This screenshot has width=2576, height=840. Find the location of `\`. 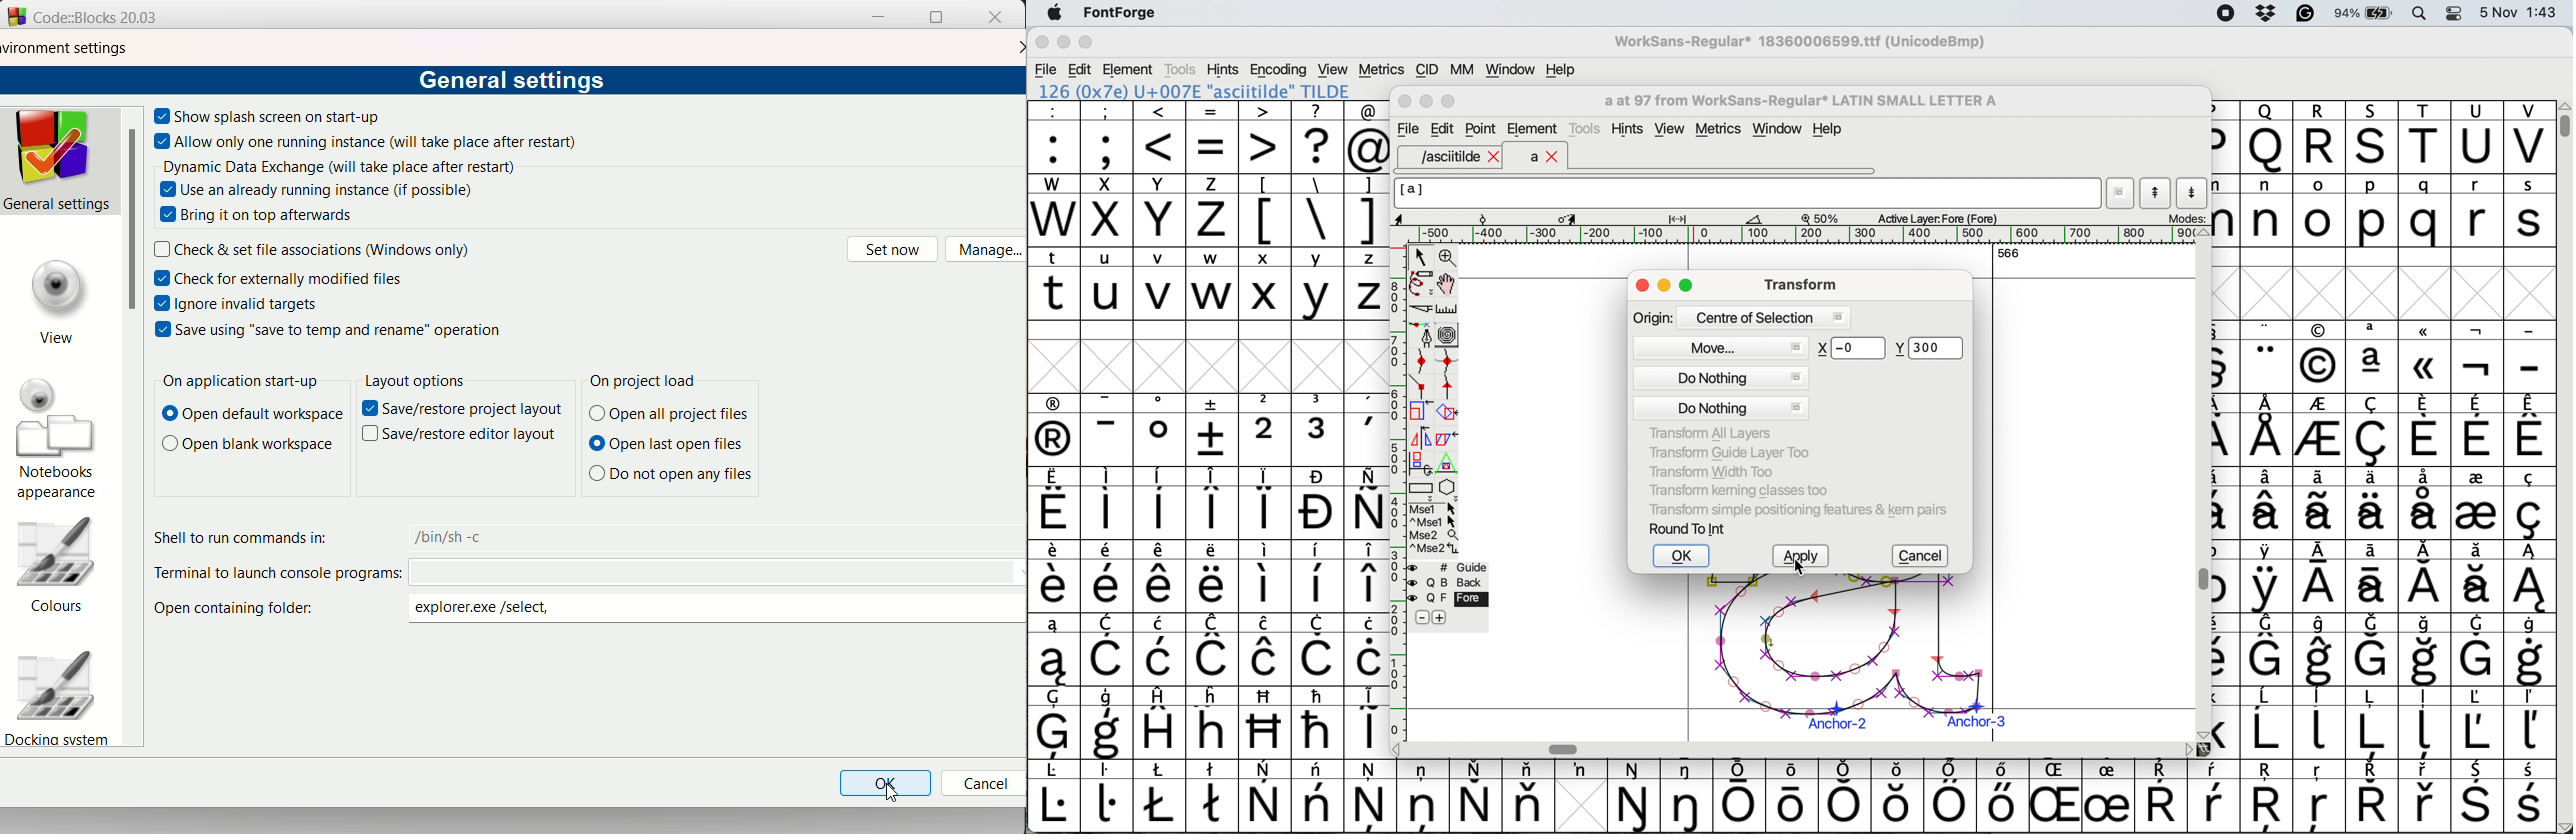

\ is located at coordinates (1317, 211).